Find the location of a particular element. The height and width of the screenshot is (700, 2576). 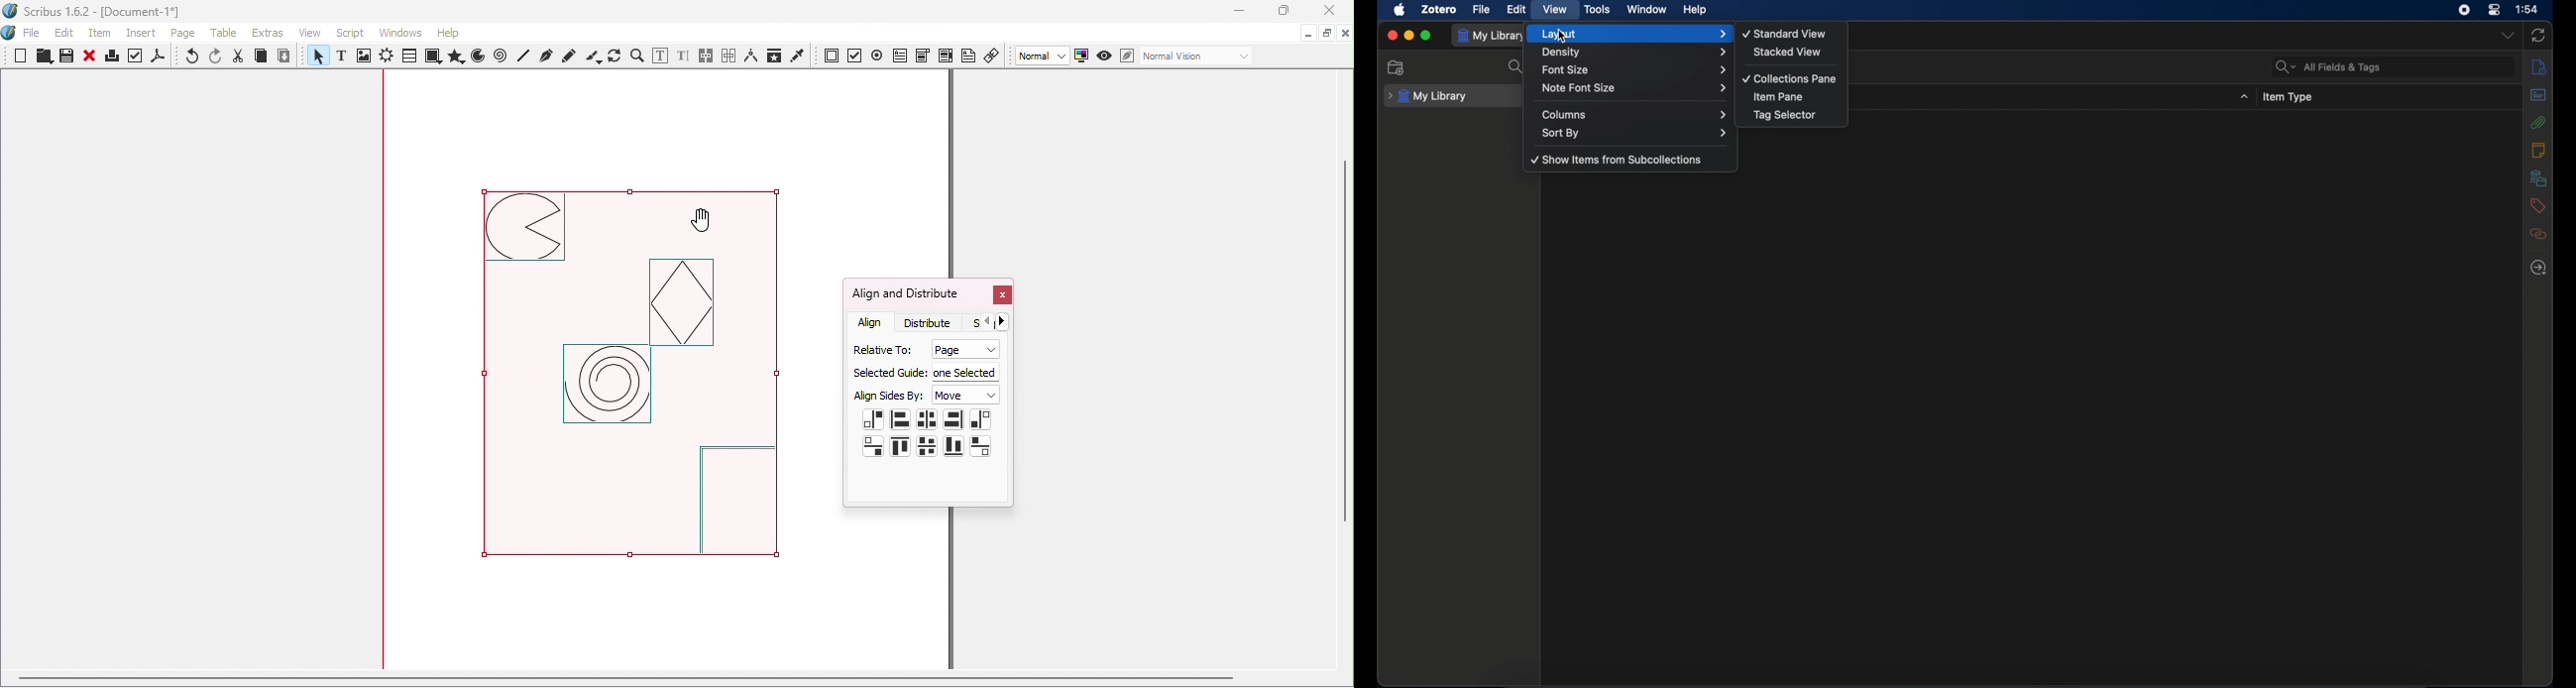

save as PDF is located at coordinates (160, 58).